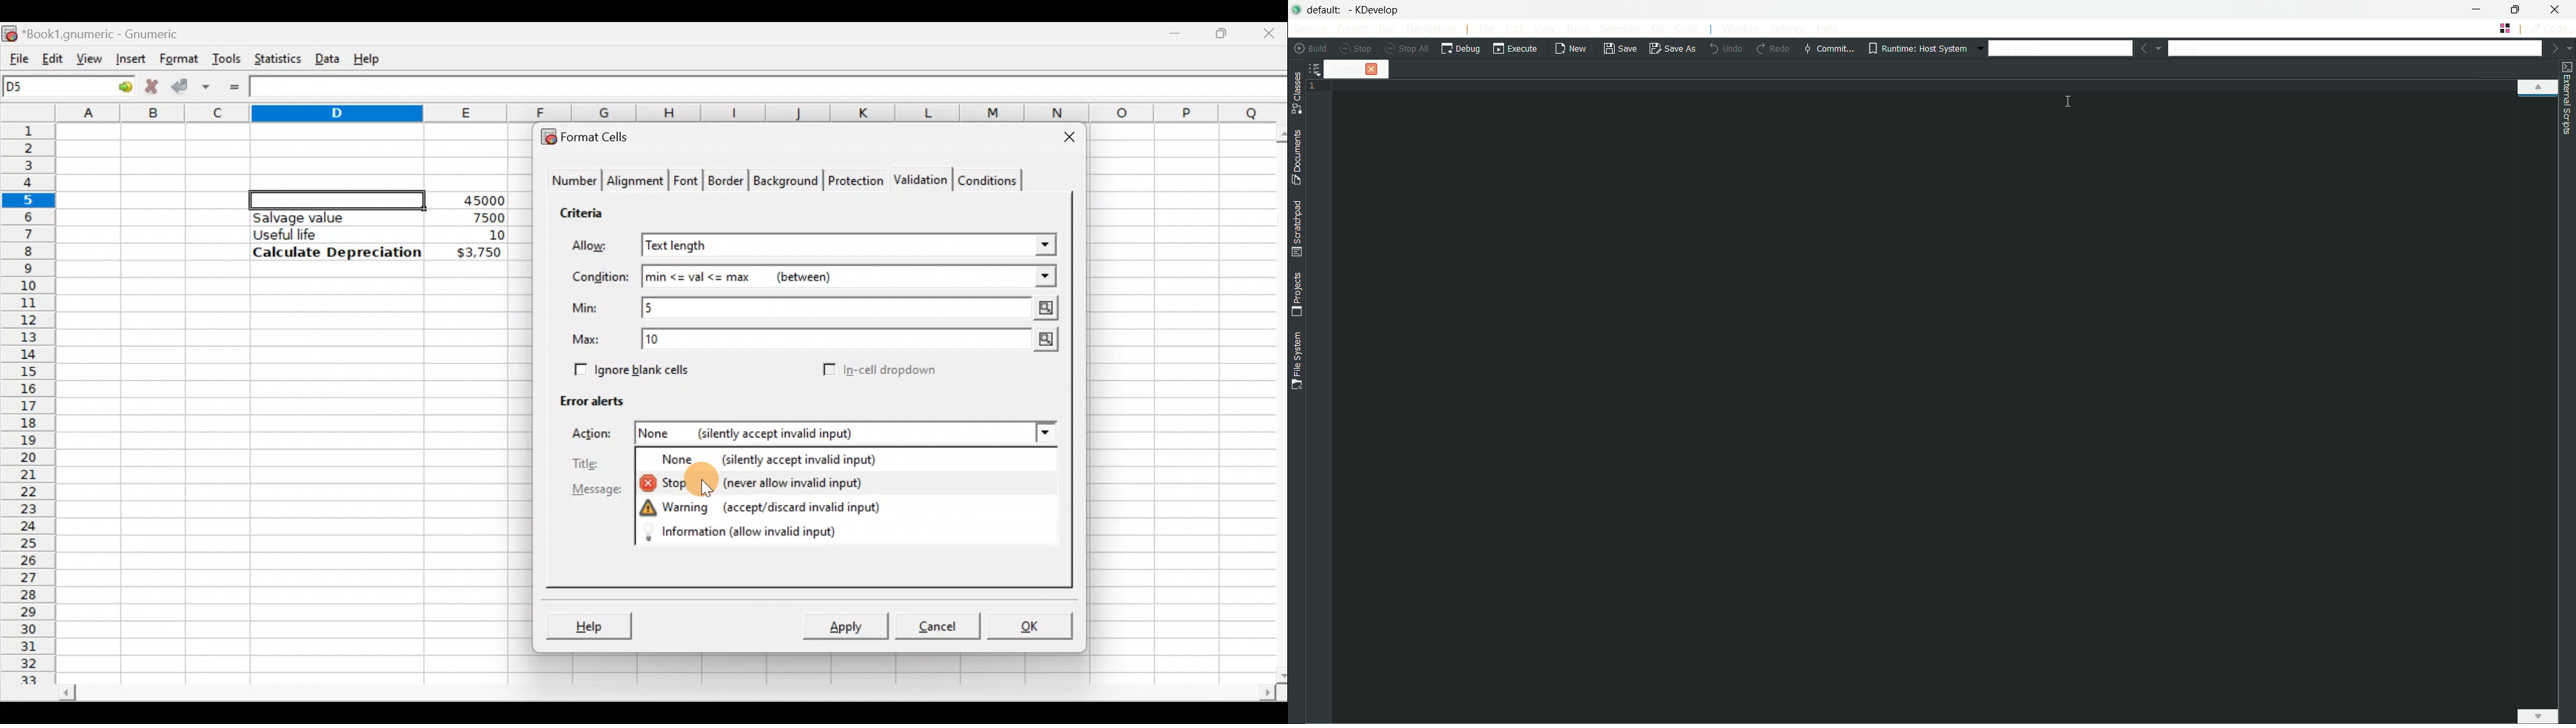 The image size is (2576, 728). What do you see at coordinates (1297, 294) in the screenshot?
I see `toggle projects` at bounding box center [1297, 294].